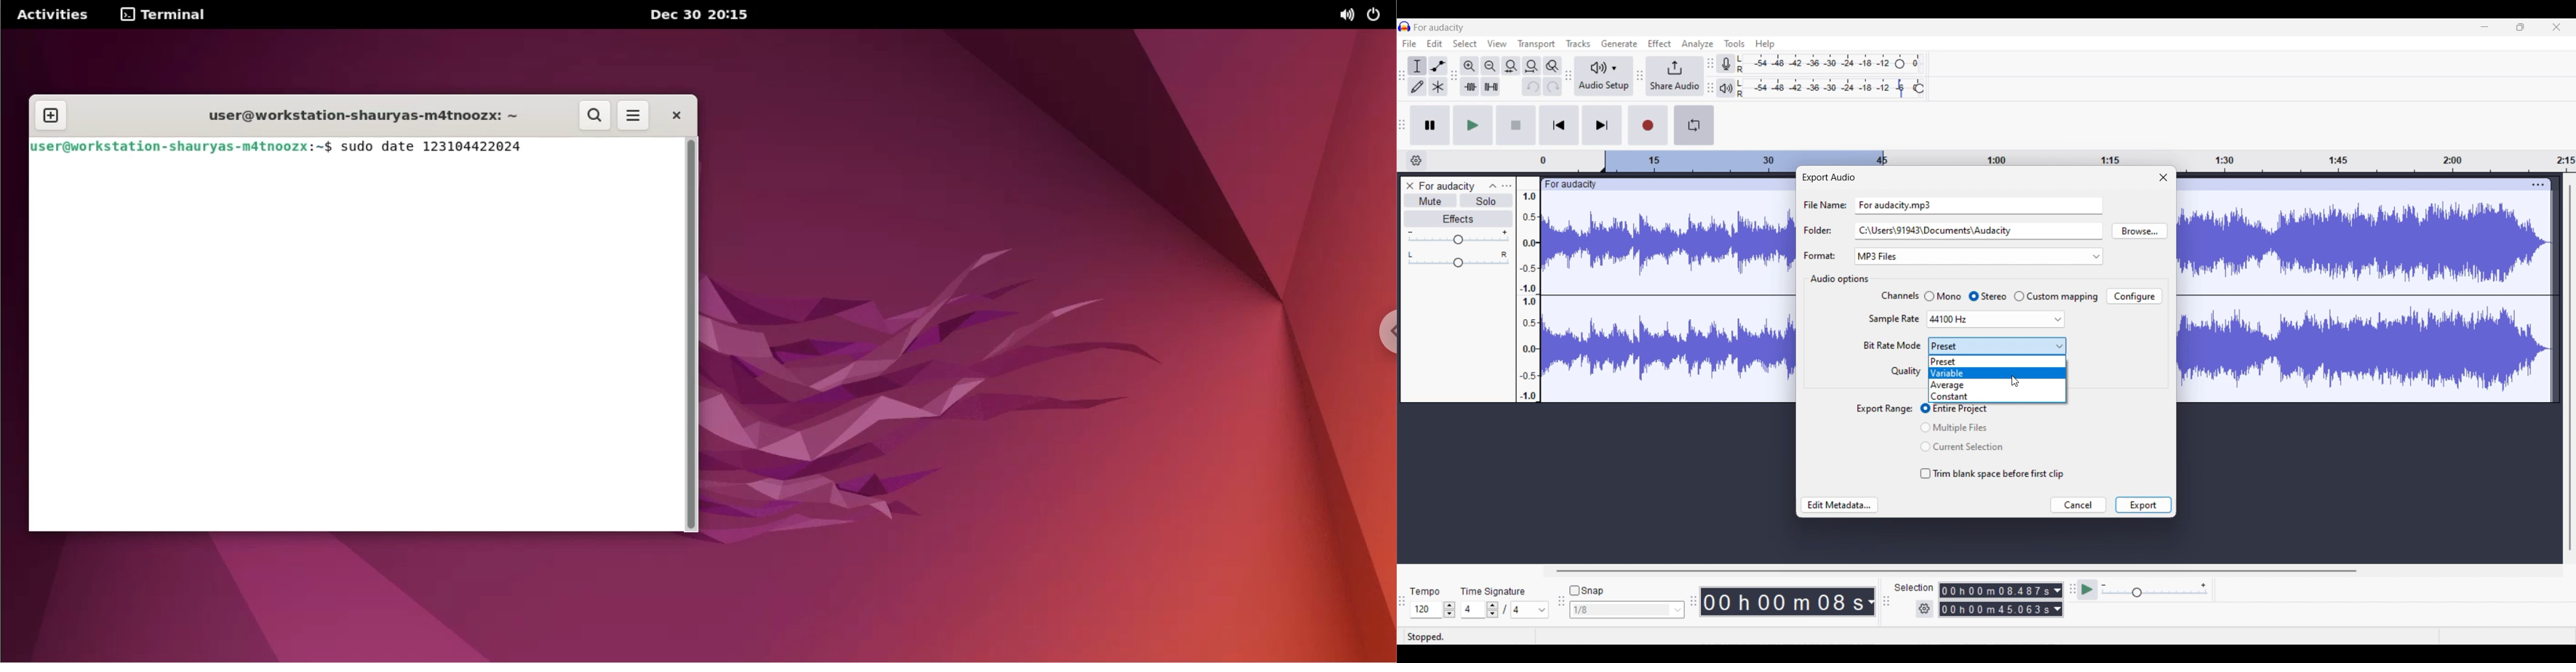  I want to click on Record meter, so click(1727, 64).